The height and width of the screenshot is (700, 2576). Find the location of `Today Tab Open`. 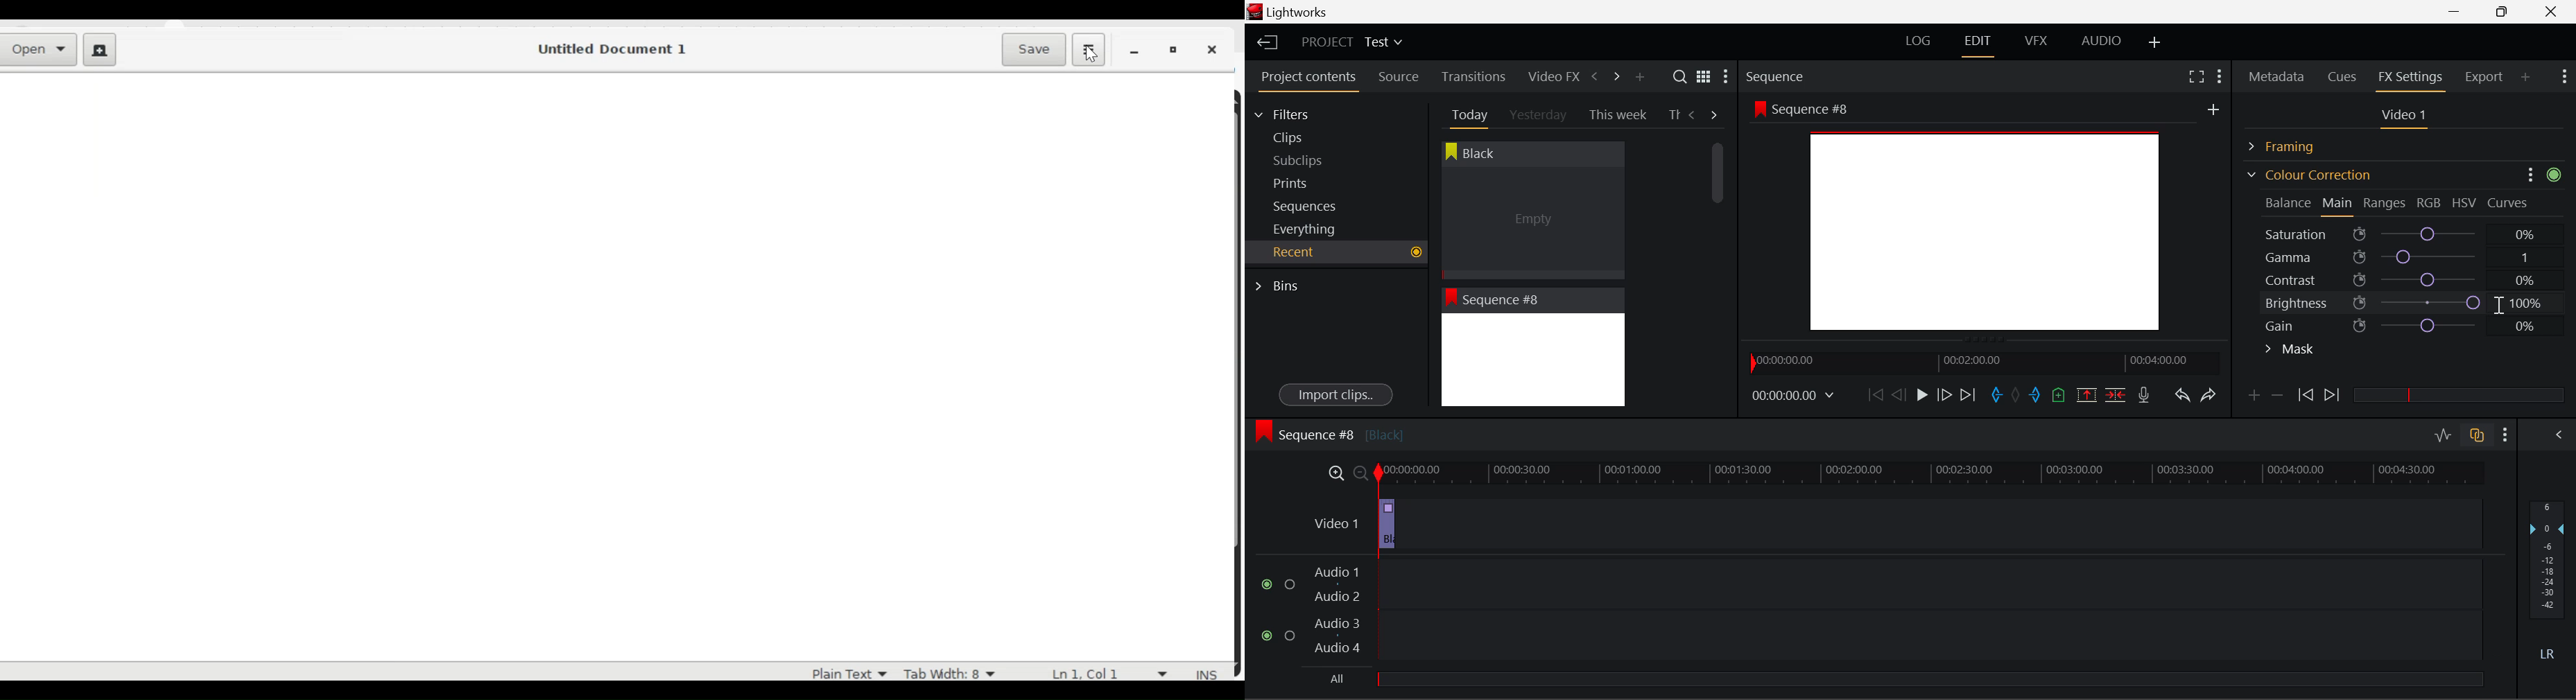

Today Tab Open is located at coordinates (1467, 114).